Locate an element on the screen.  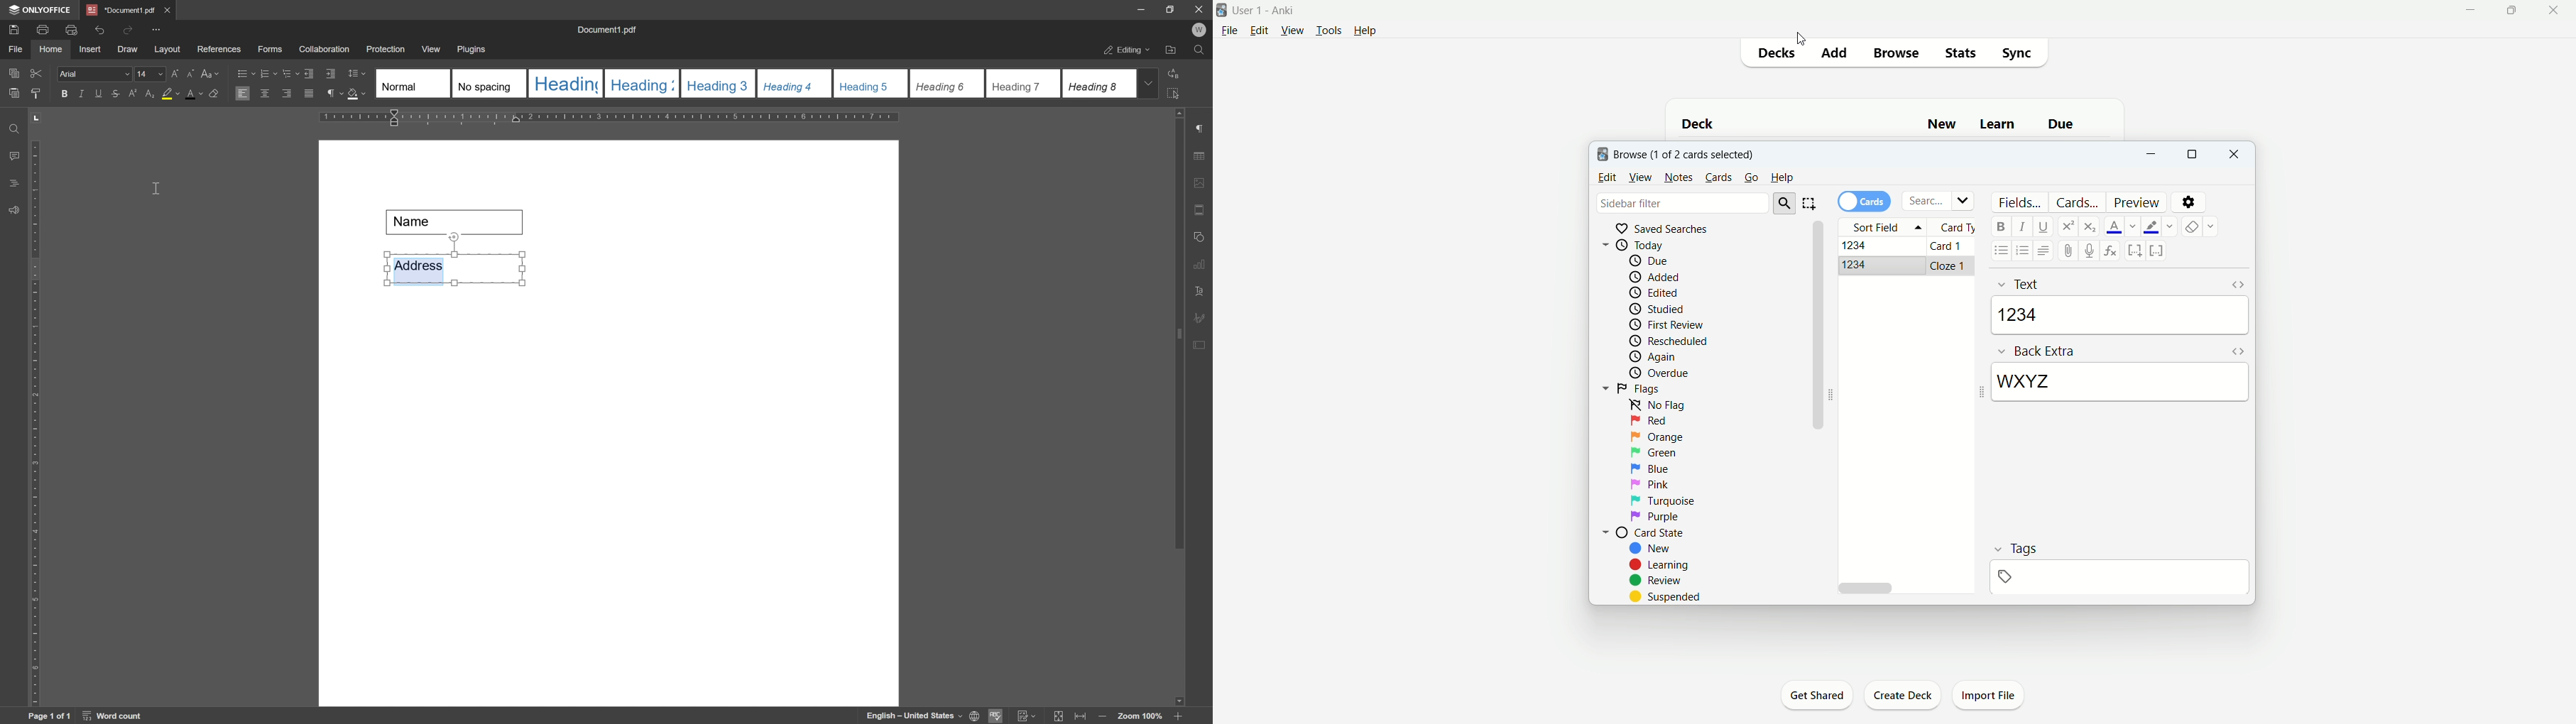
shape is located at coordinates (1202, 235).